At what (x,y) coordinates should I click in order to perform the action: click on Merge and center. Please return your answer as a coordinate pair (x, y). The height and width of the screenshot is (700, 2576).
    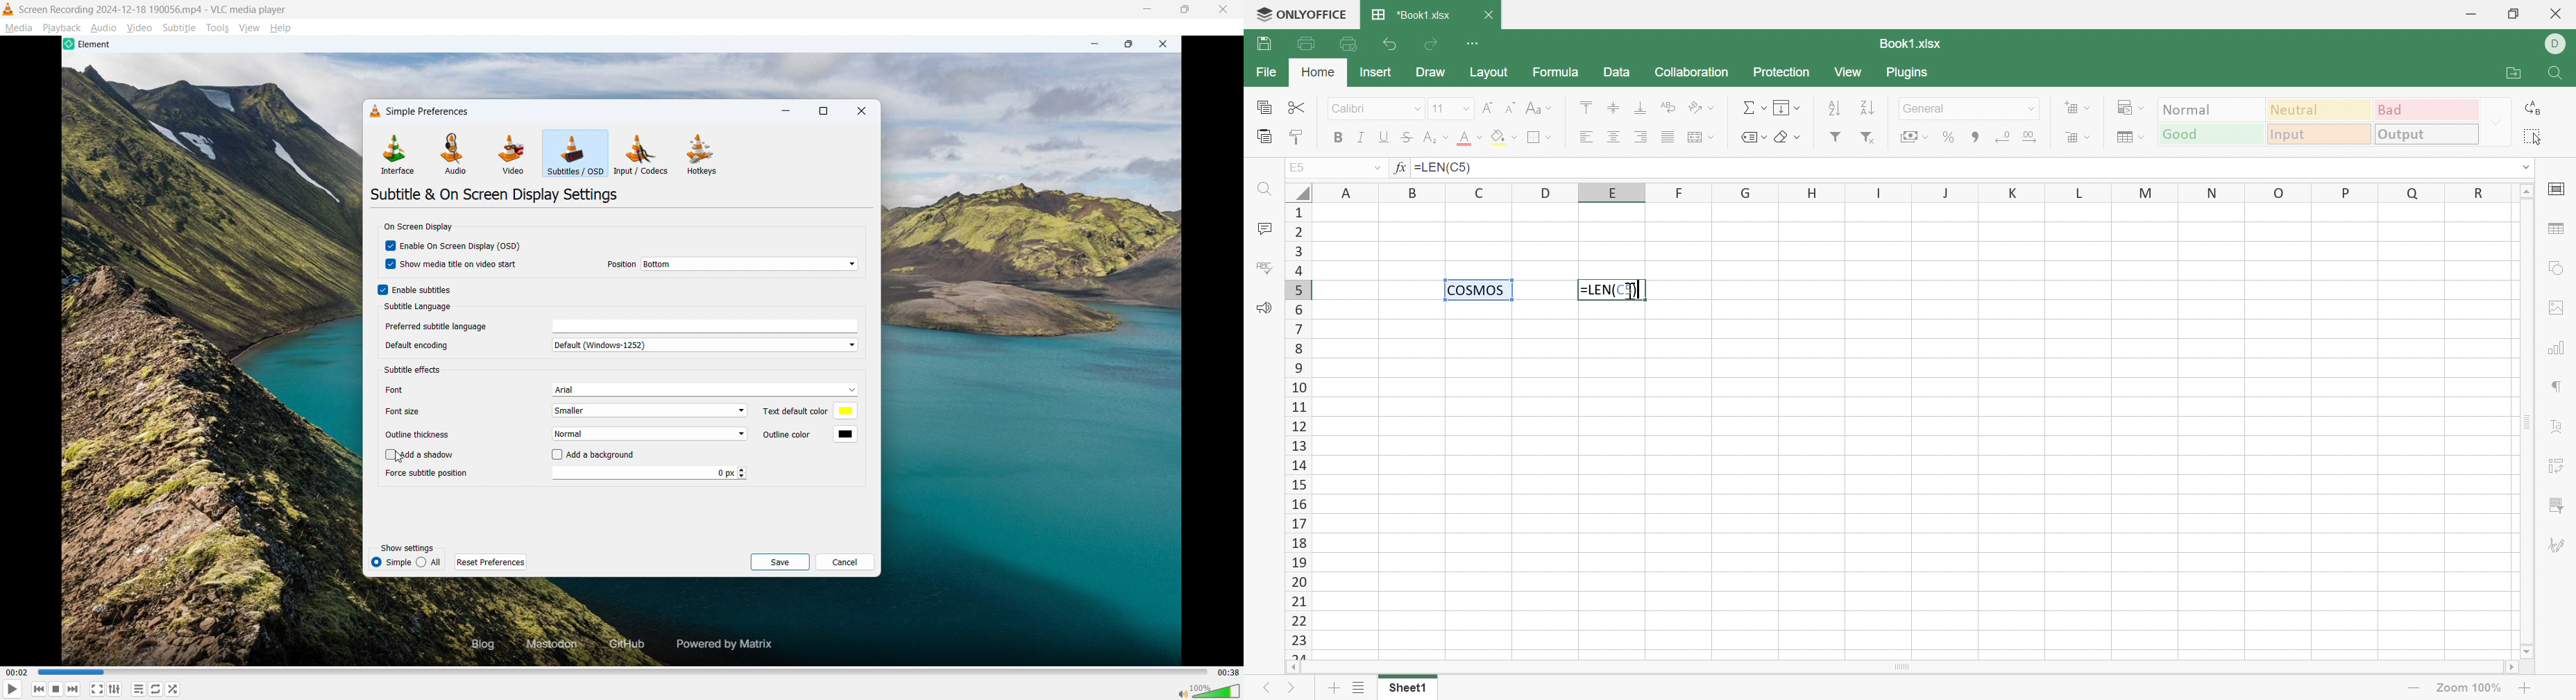
    Looking at the image, I should click on (1700, 136).